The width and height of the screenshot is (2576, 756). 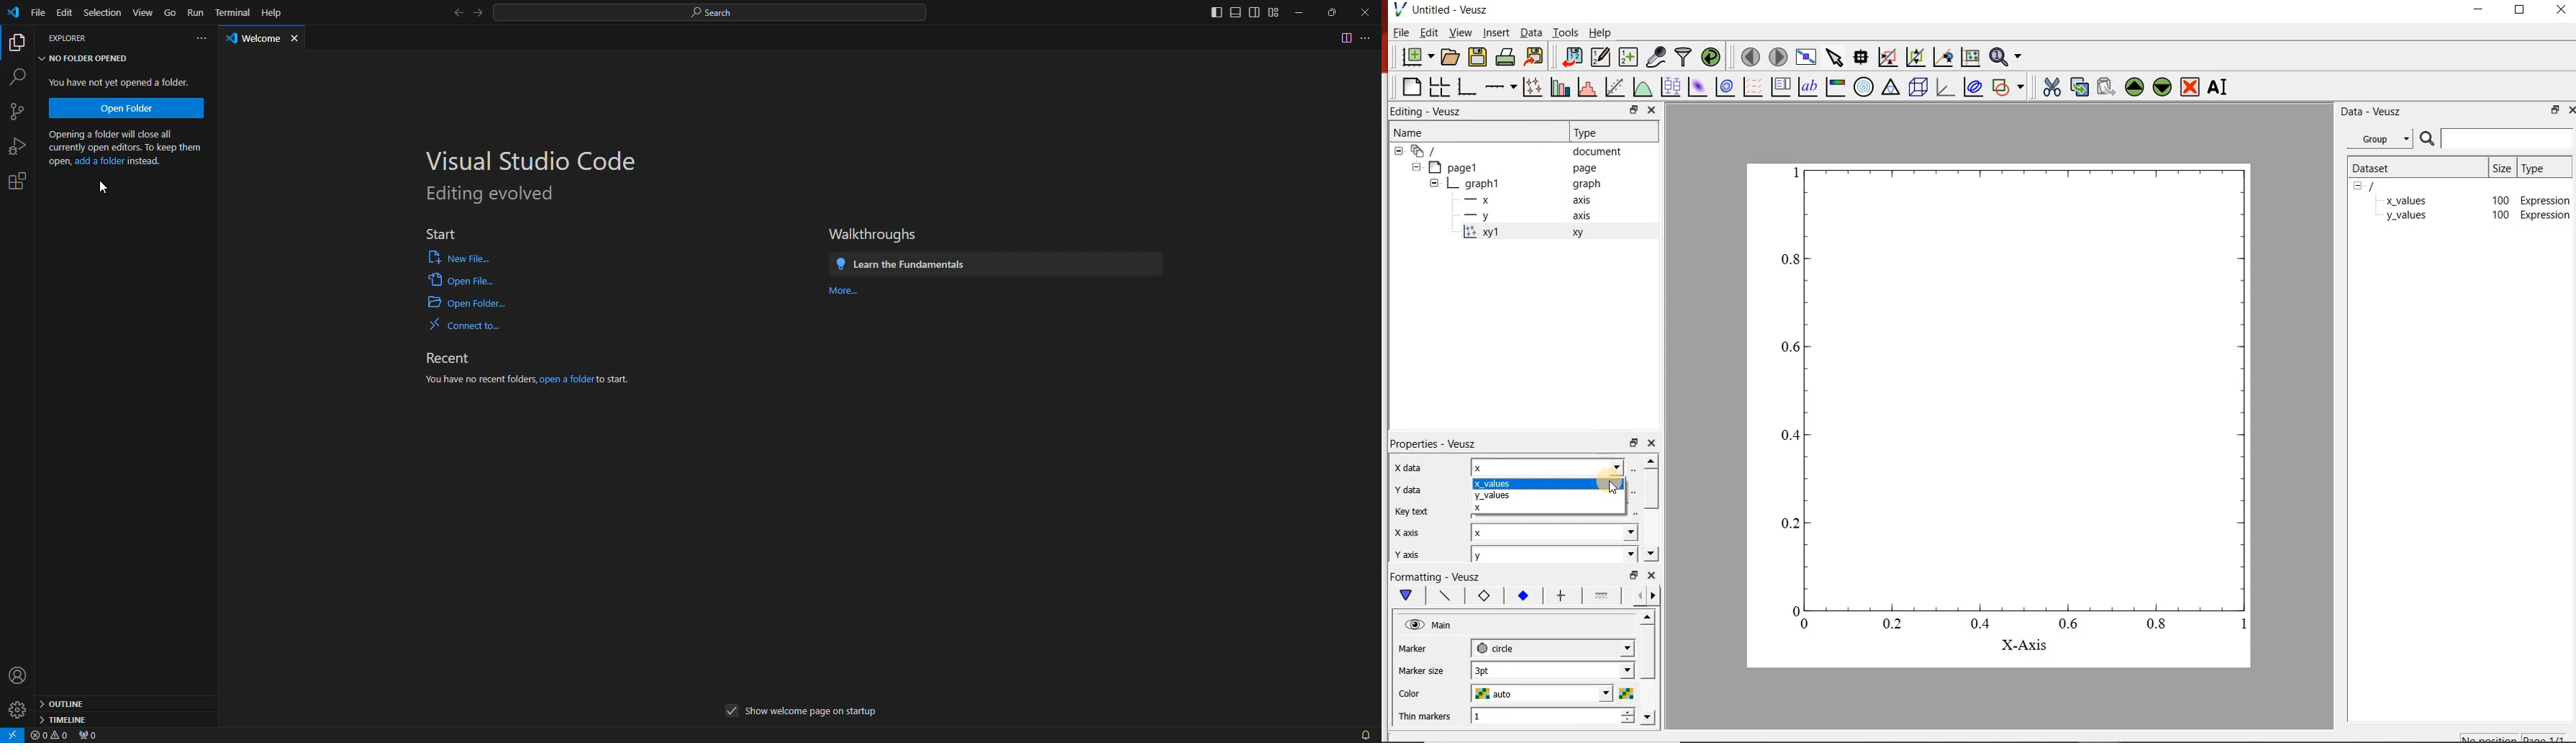 I want to click on create new datasets using ranges, parametrically or as functions of existing datasets, so click(x=1630, y=58).